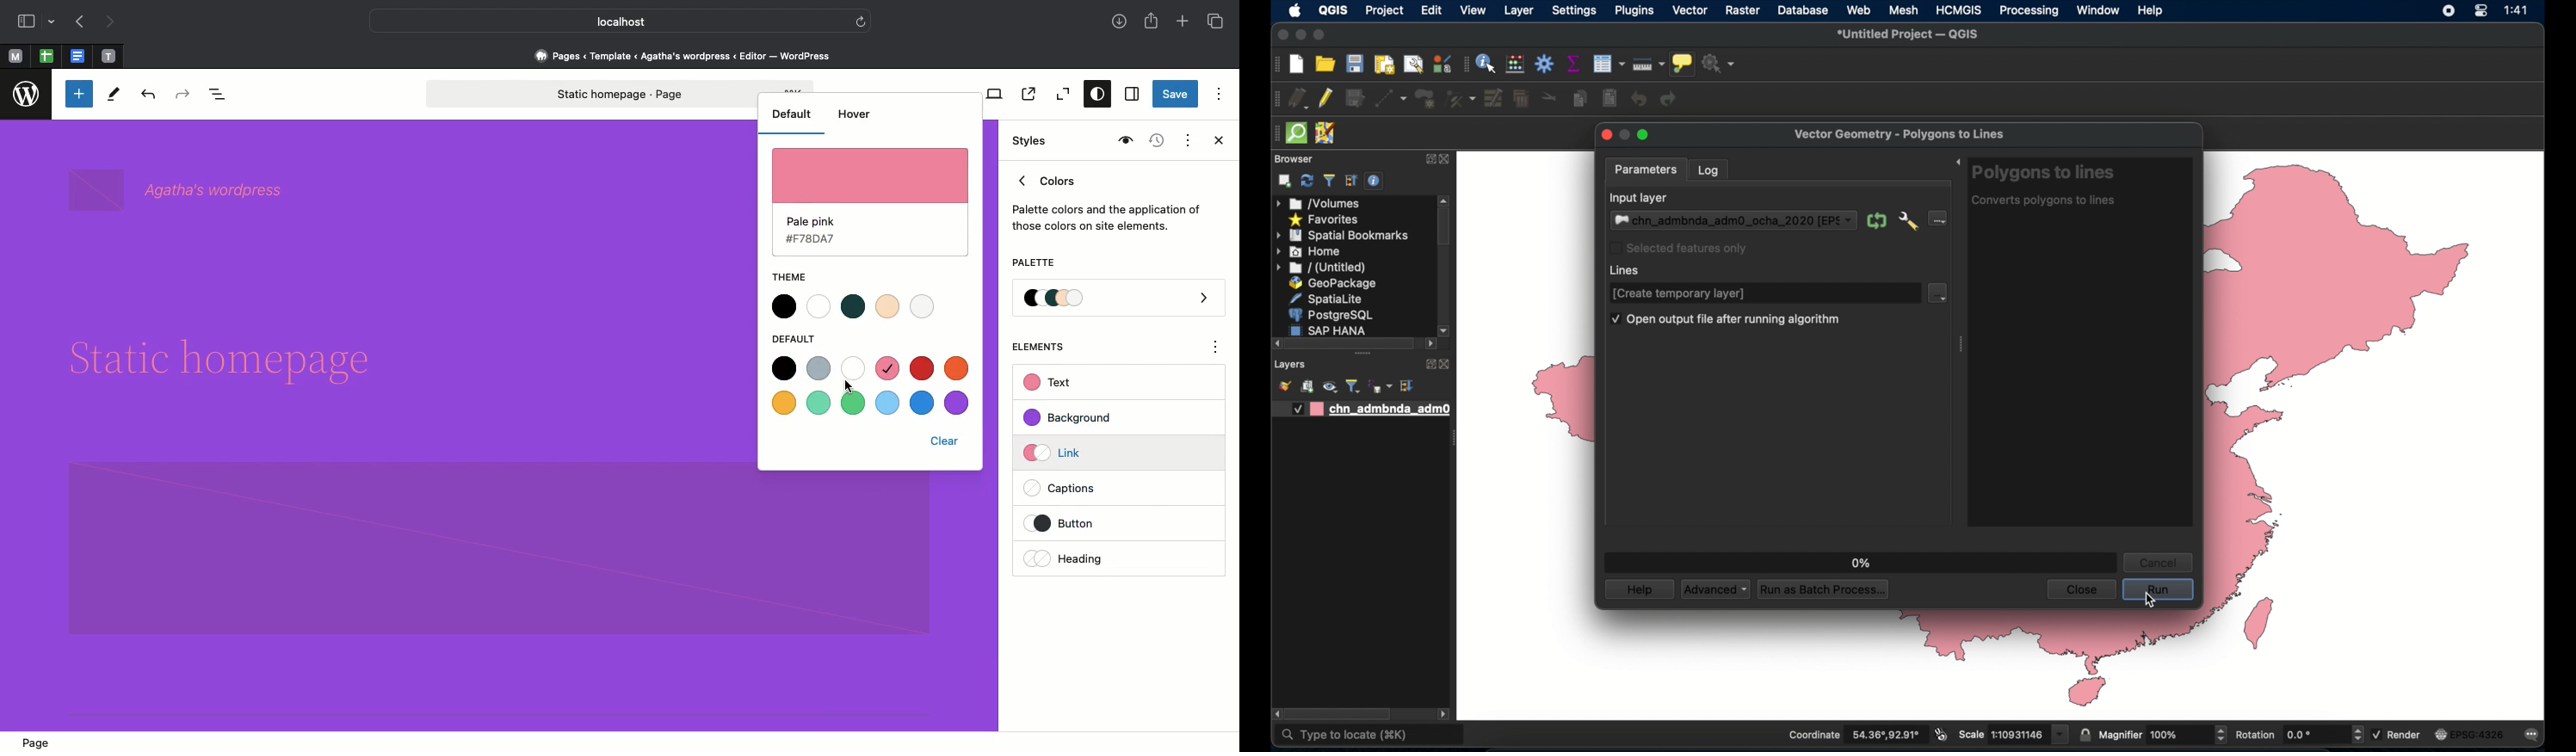 The height and width of the screenshot is (756, 2576). I want to click on Button, so click(1075, 523).